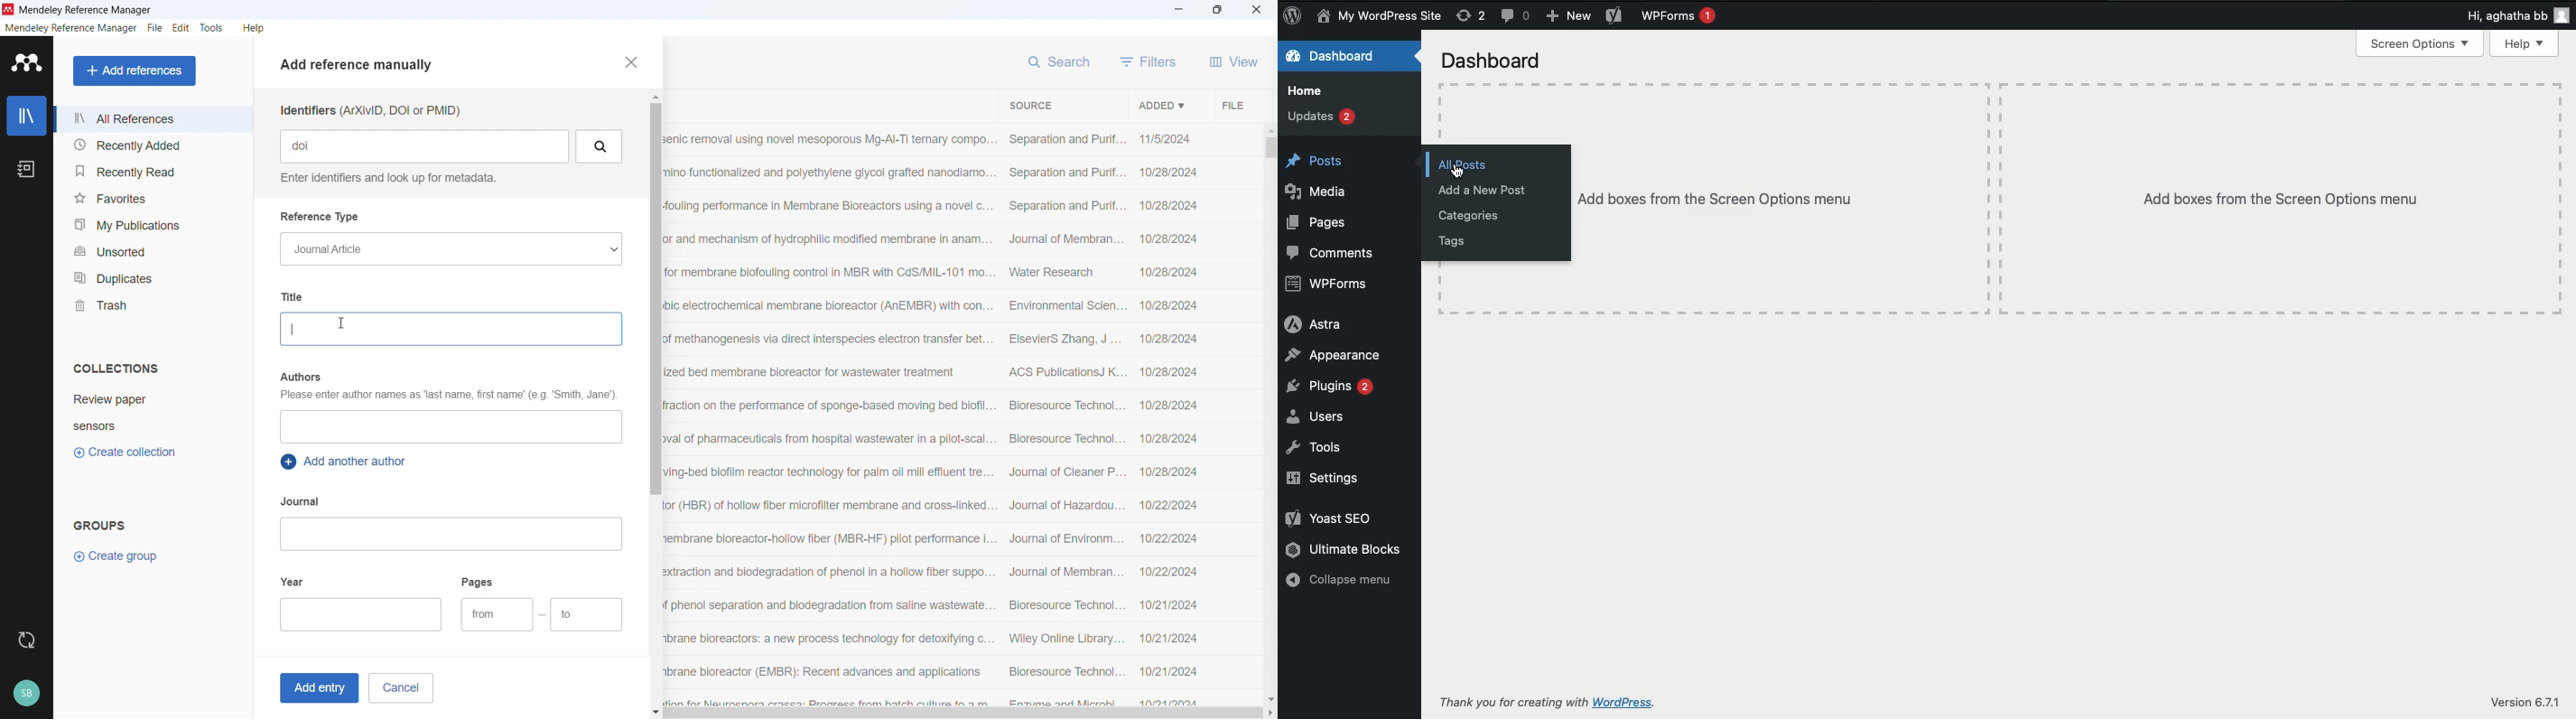 The height and width of the screenshot is (728, 2576). Describe the element at coordinates (26, 169) in the screenshot. I see `Notebook ` at that location.